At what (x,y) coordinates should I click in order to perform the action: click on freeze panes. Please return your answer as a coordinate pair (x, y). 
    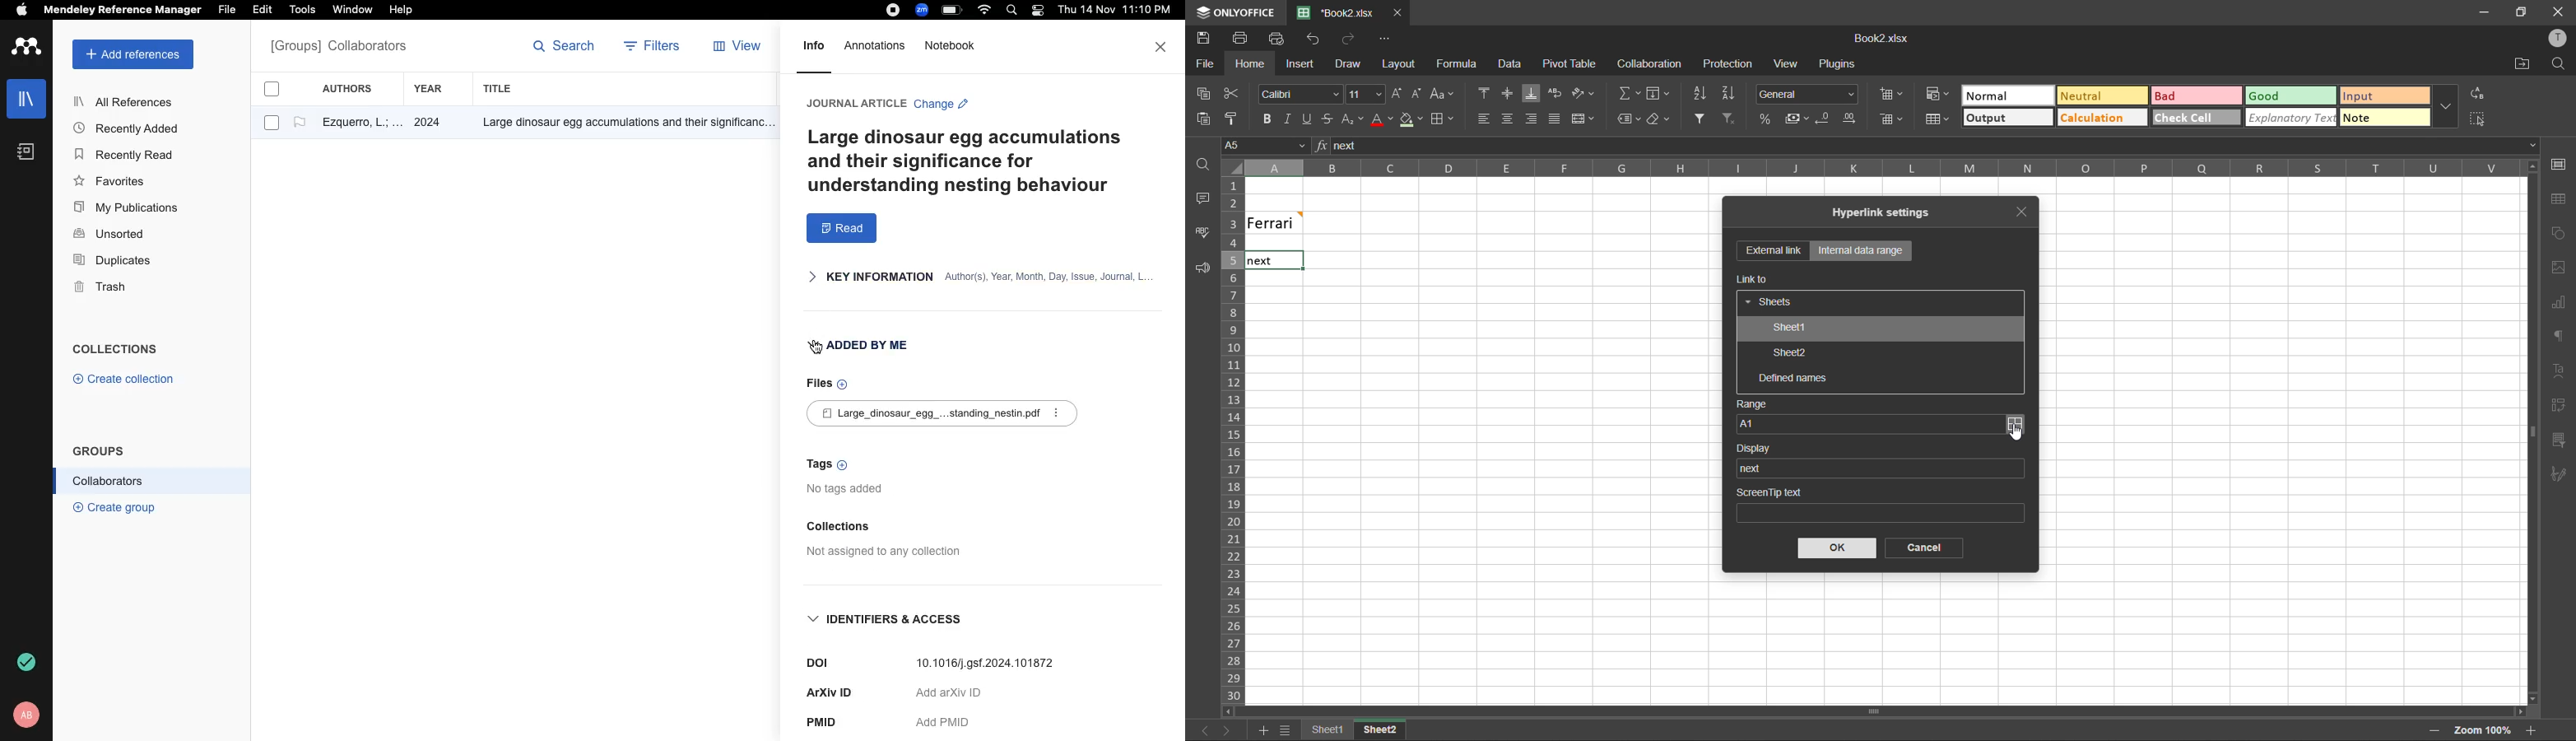
    Looking at the image, I should click on (1324, 729).